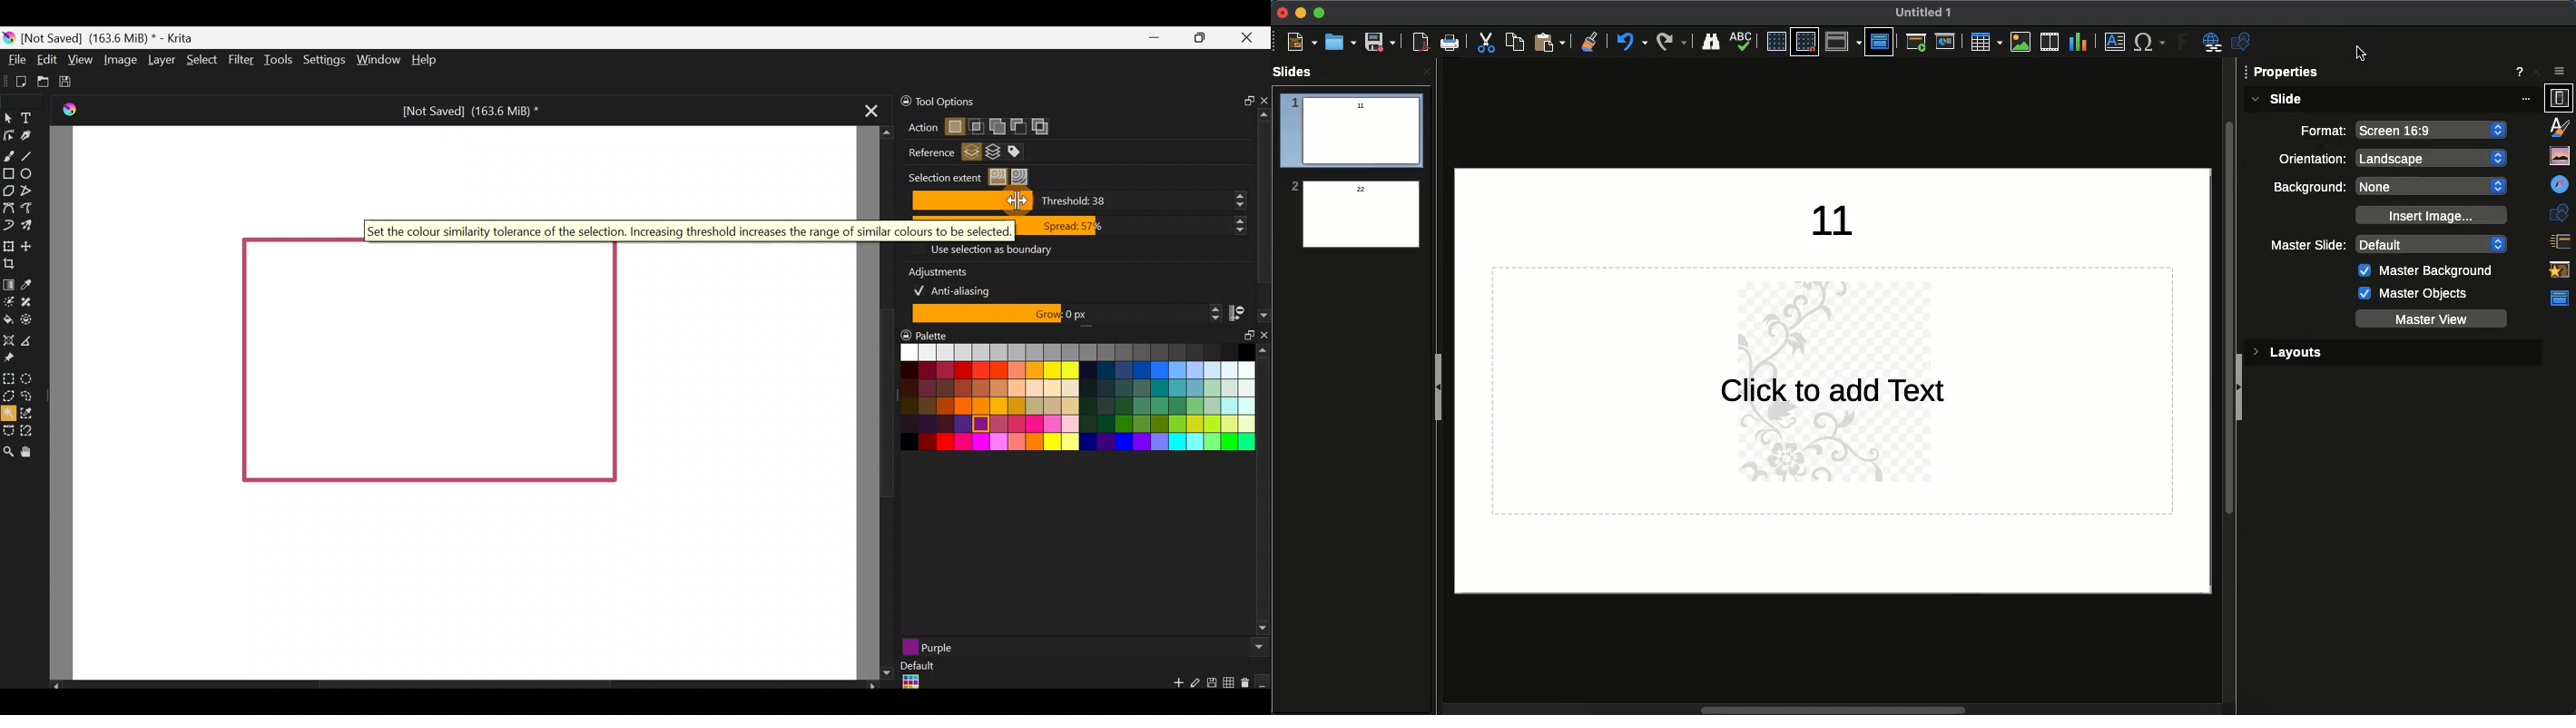 This screenshot has height=728, width=2576. Describe the element at coordinates (2284, 99) in the screenshot. I see `Slide` at that location.